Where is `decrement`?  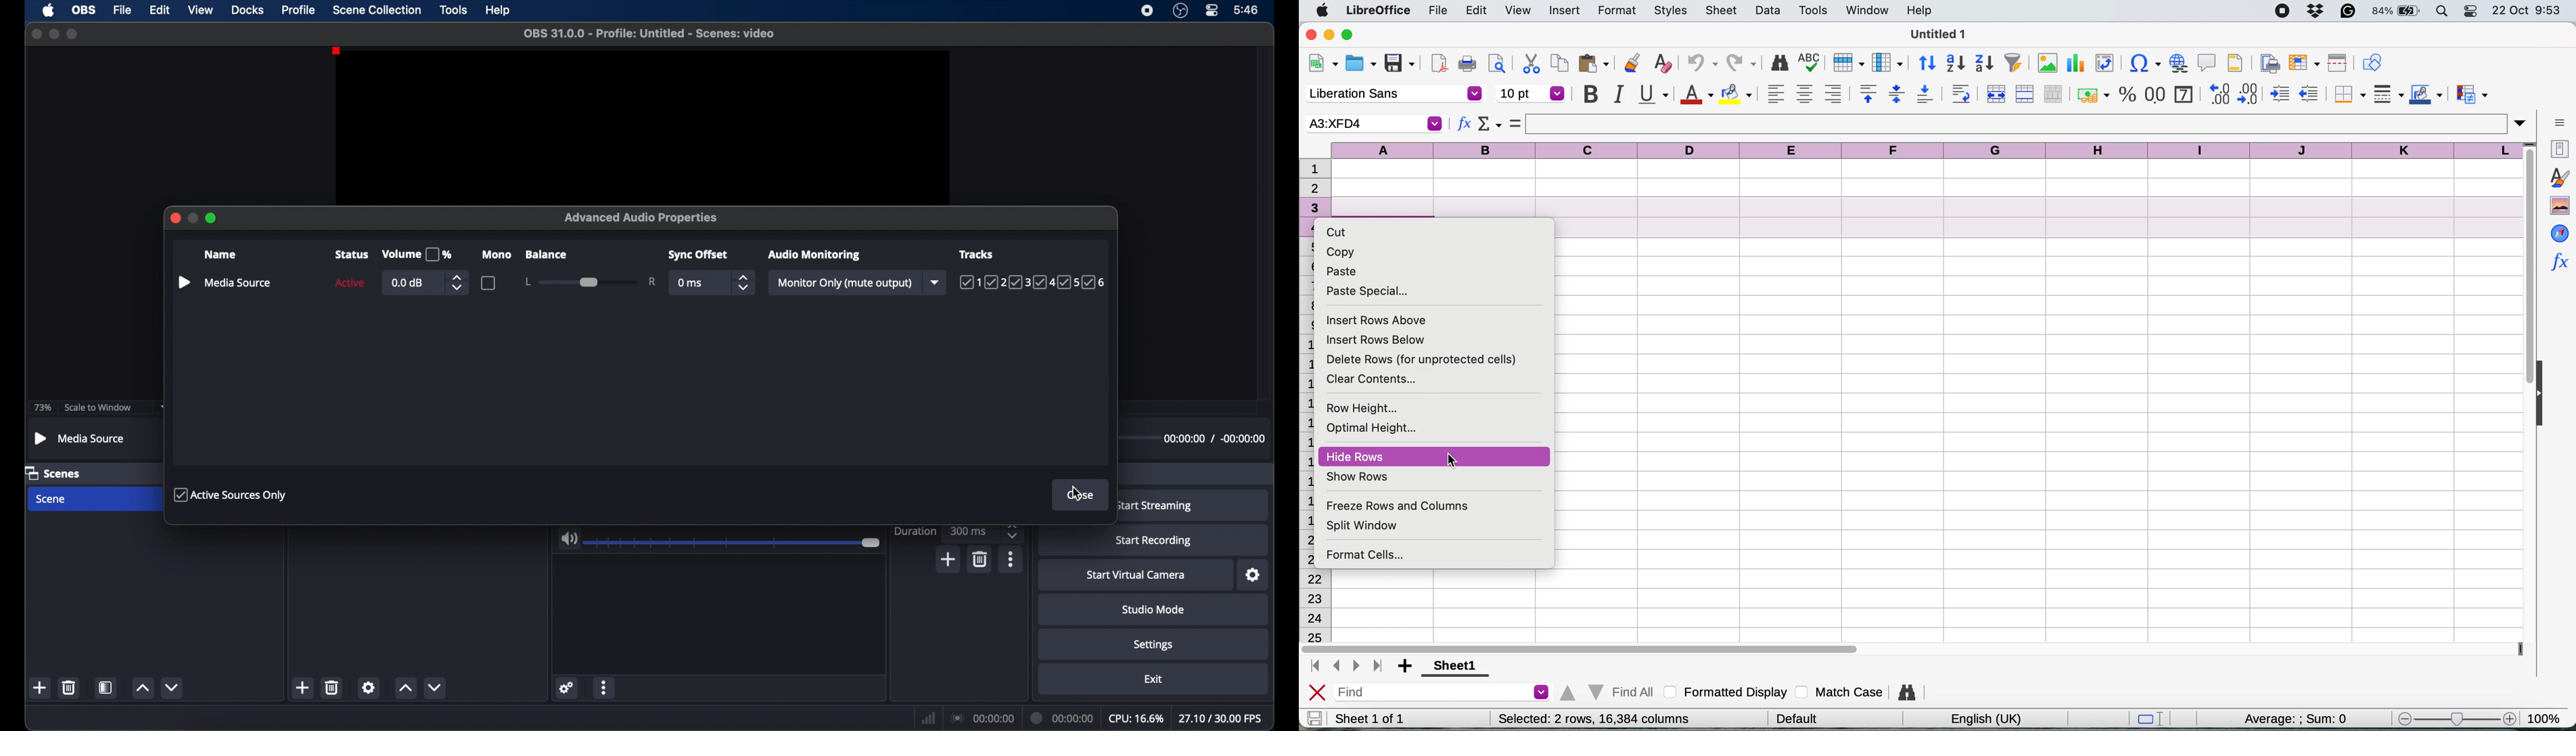 decrement is located at coordinates (434, 686).